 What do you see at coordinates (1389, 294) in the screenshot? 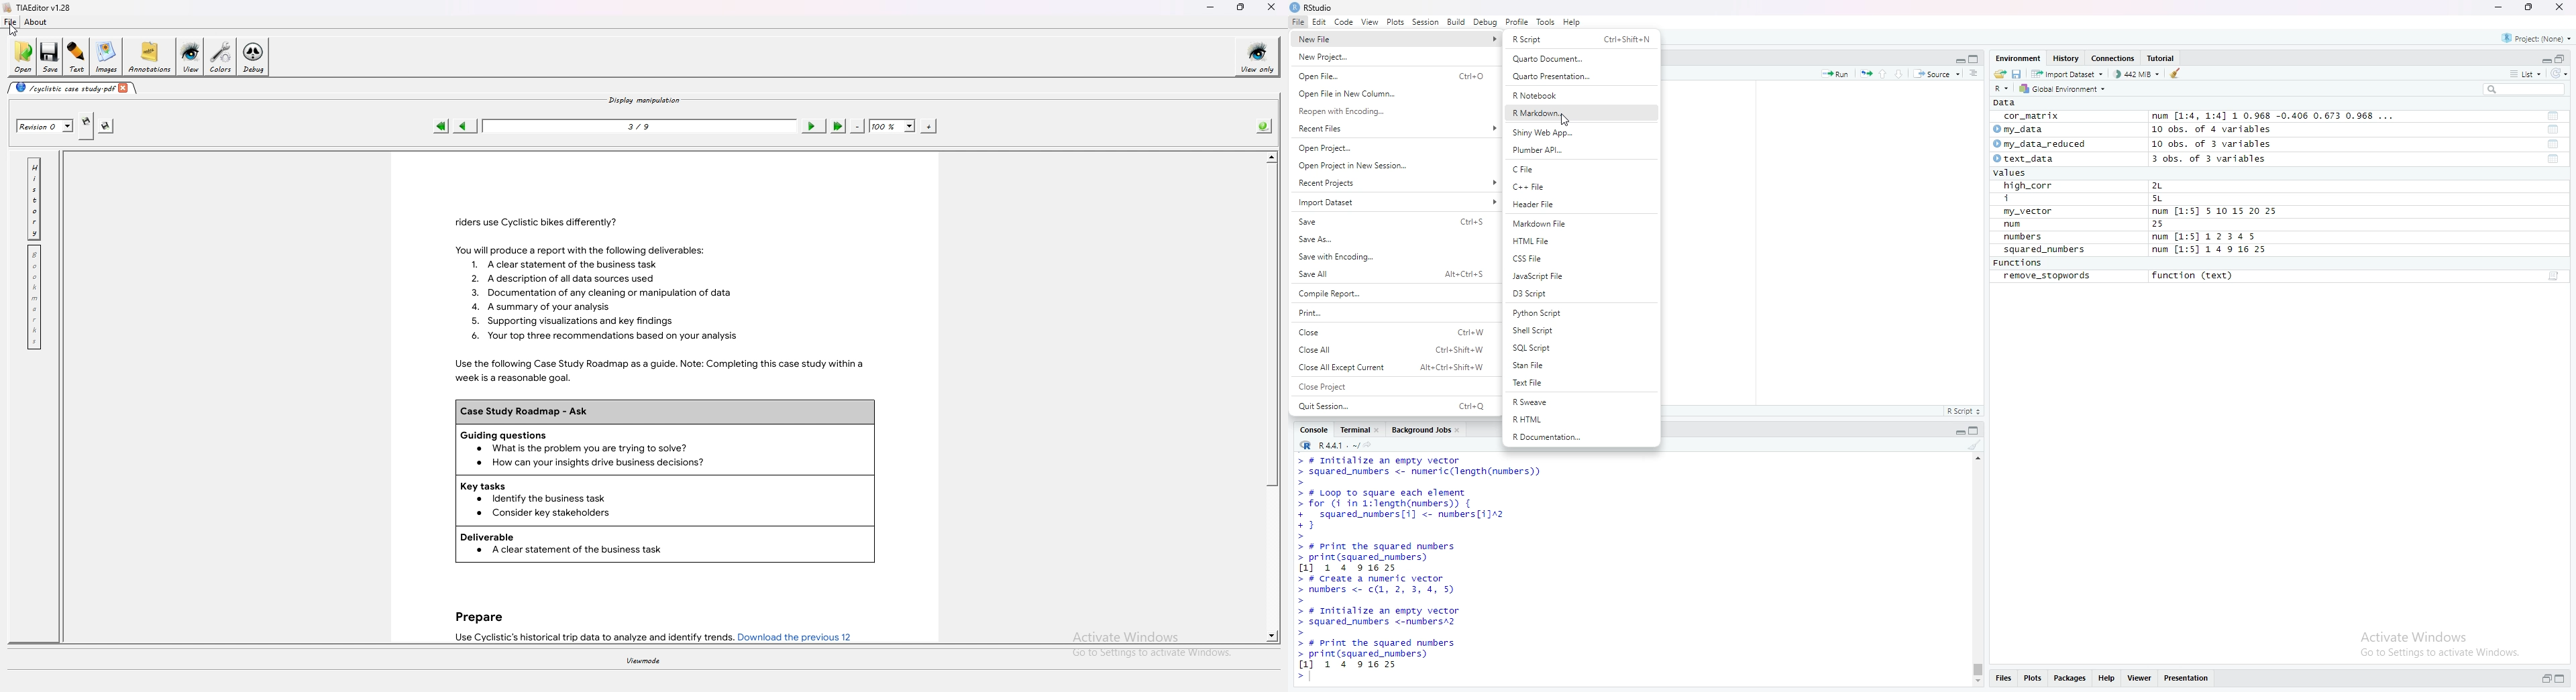
I see `Compile Report...` at bounding box center [1389, 294].